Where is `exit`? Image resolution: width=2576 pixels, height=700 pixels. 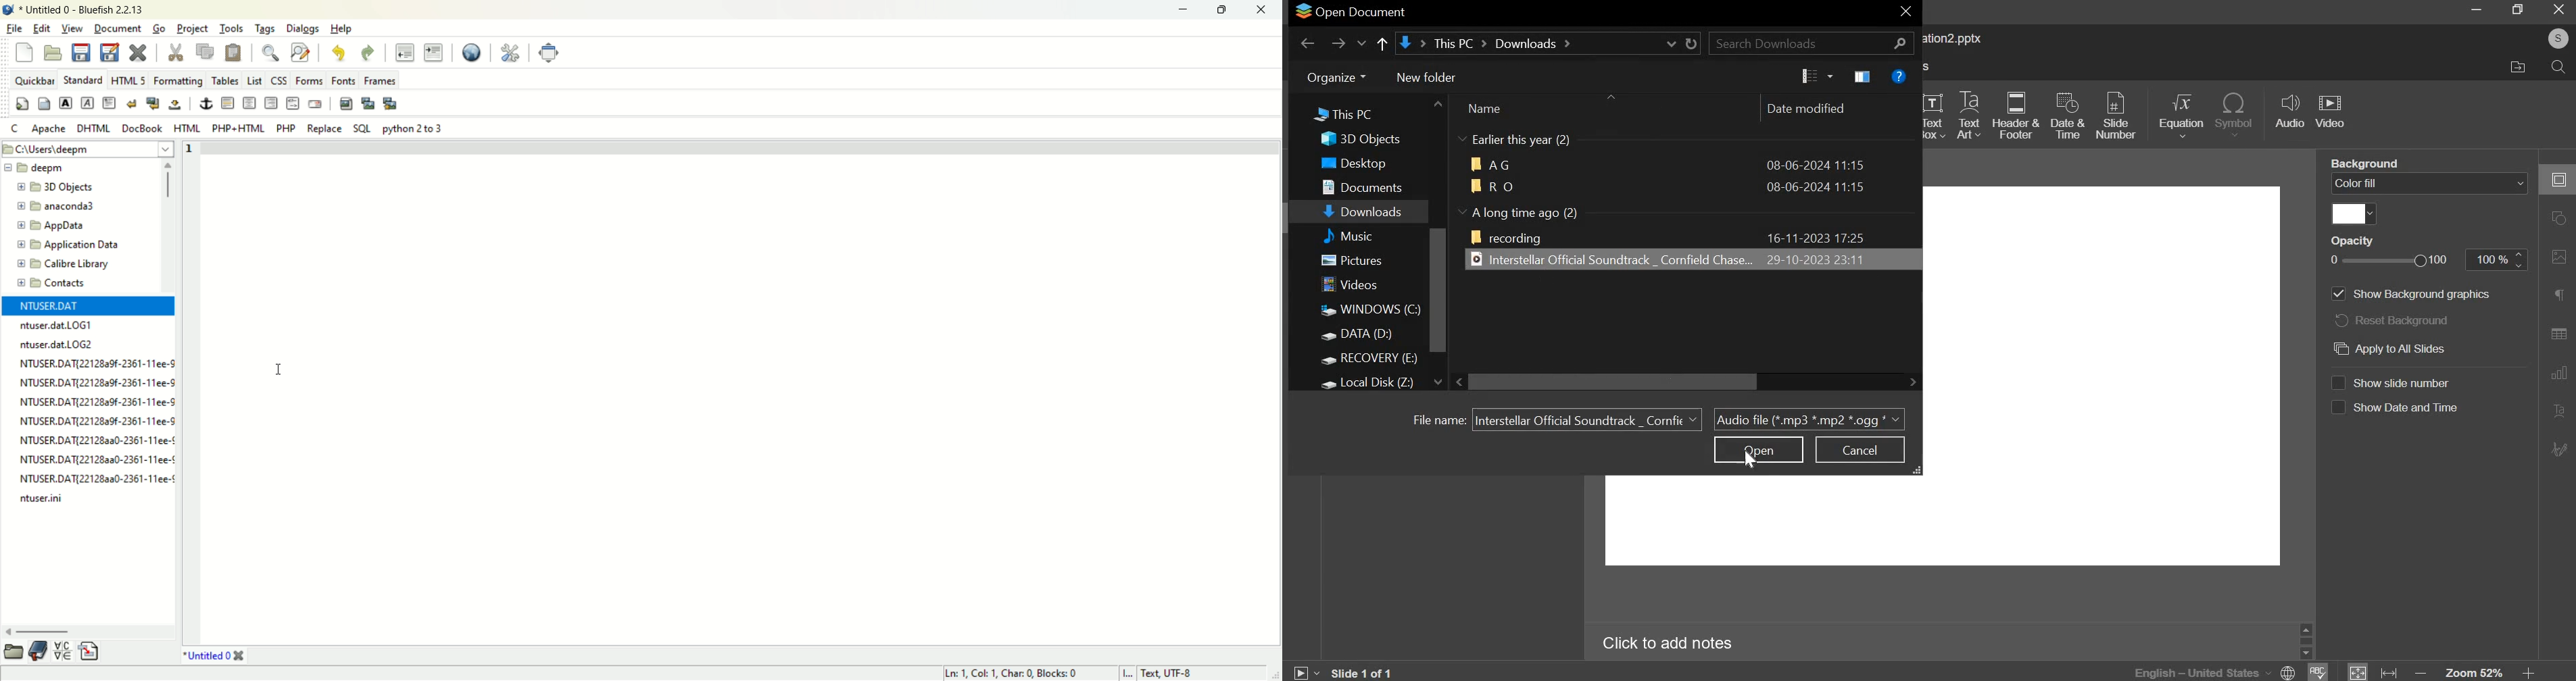 exit is located at coordinates (2559, 9).